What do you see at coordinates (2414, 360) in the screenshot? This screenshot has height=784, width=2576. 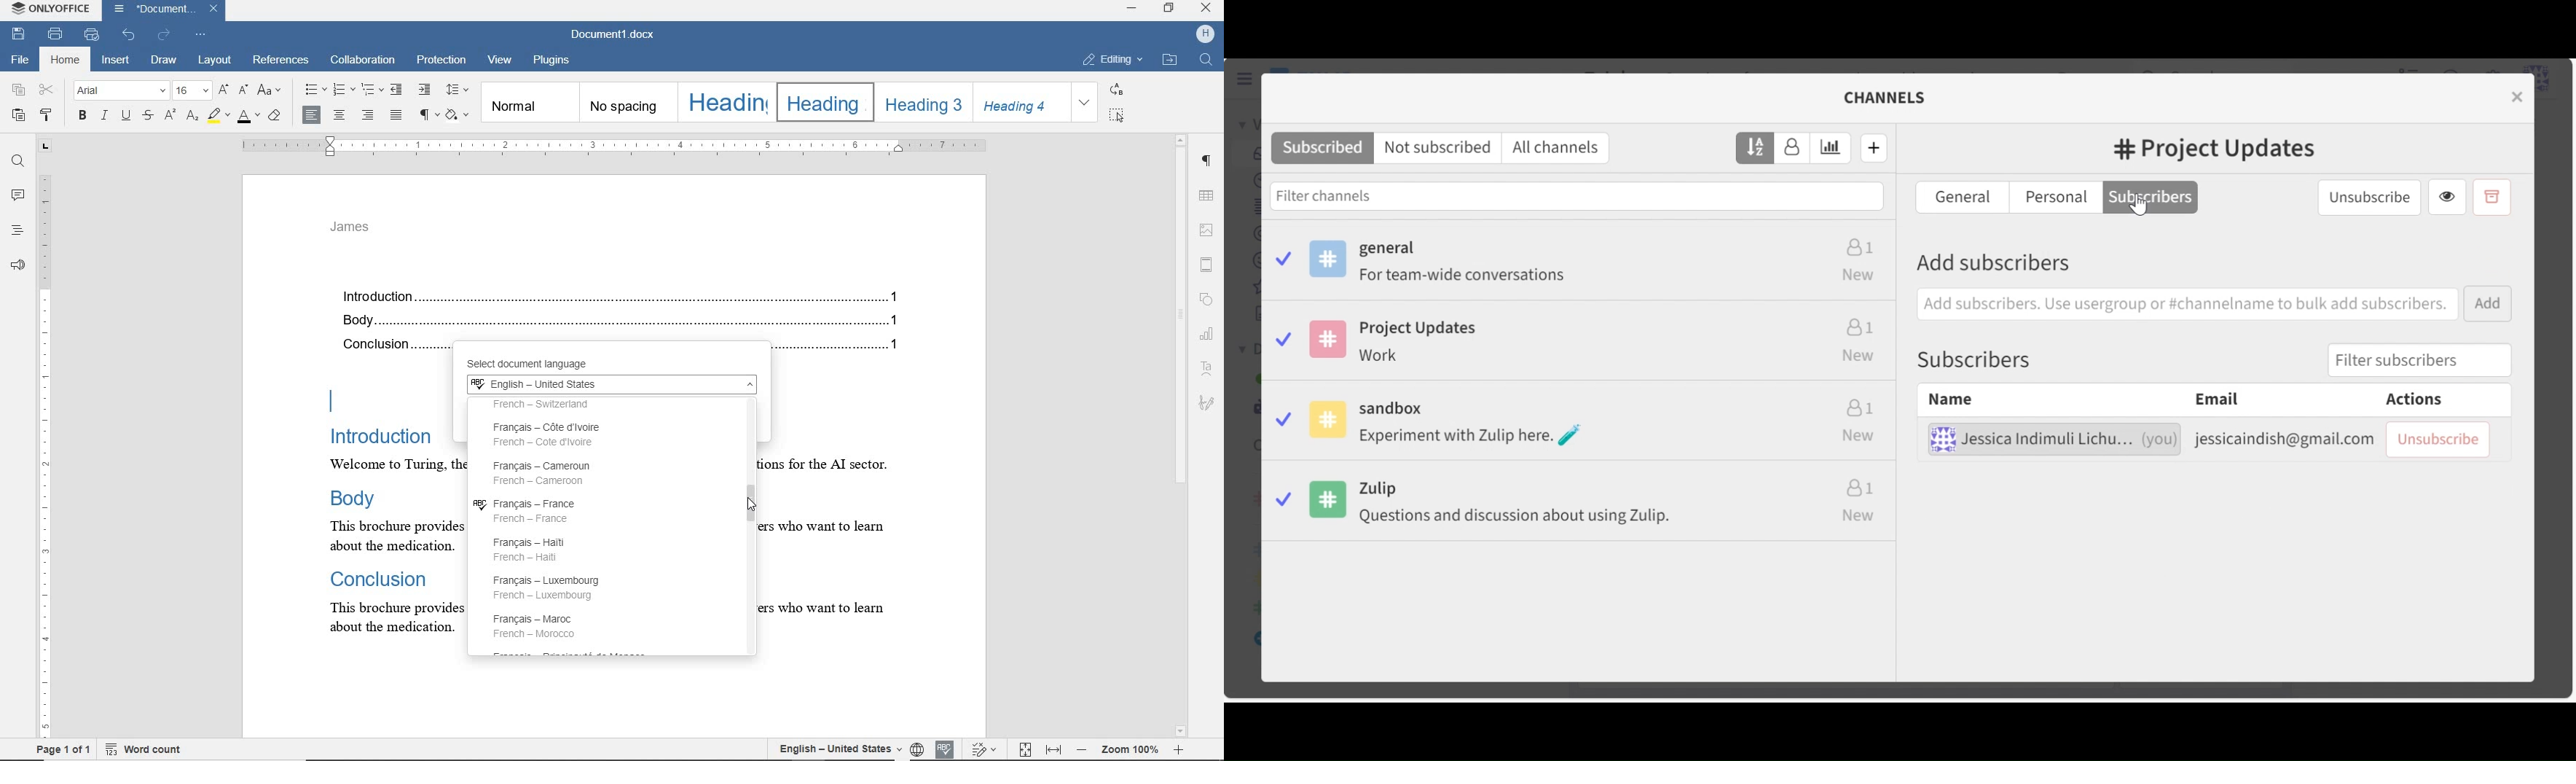 I see `Filter subscribers` at bounding box center [2414, 360].